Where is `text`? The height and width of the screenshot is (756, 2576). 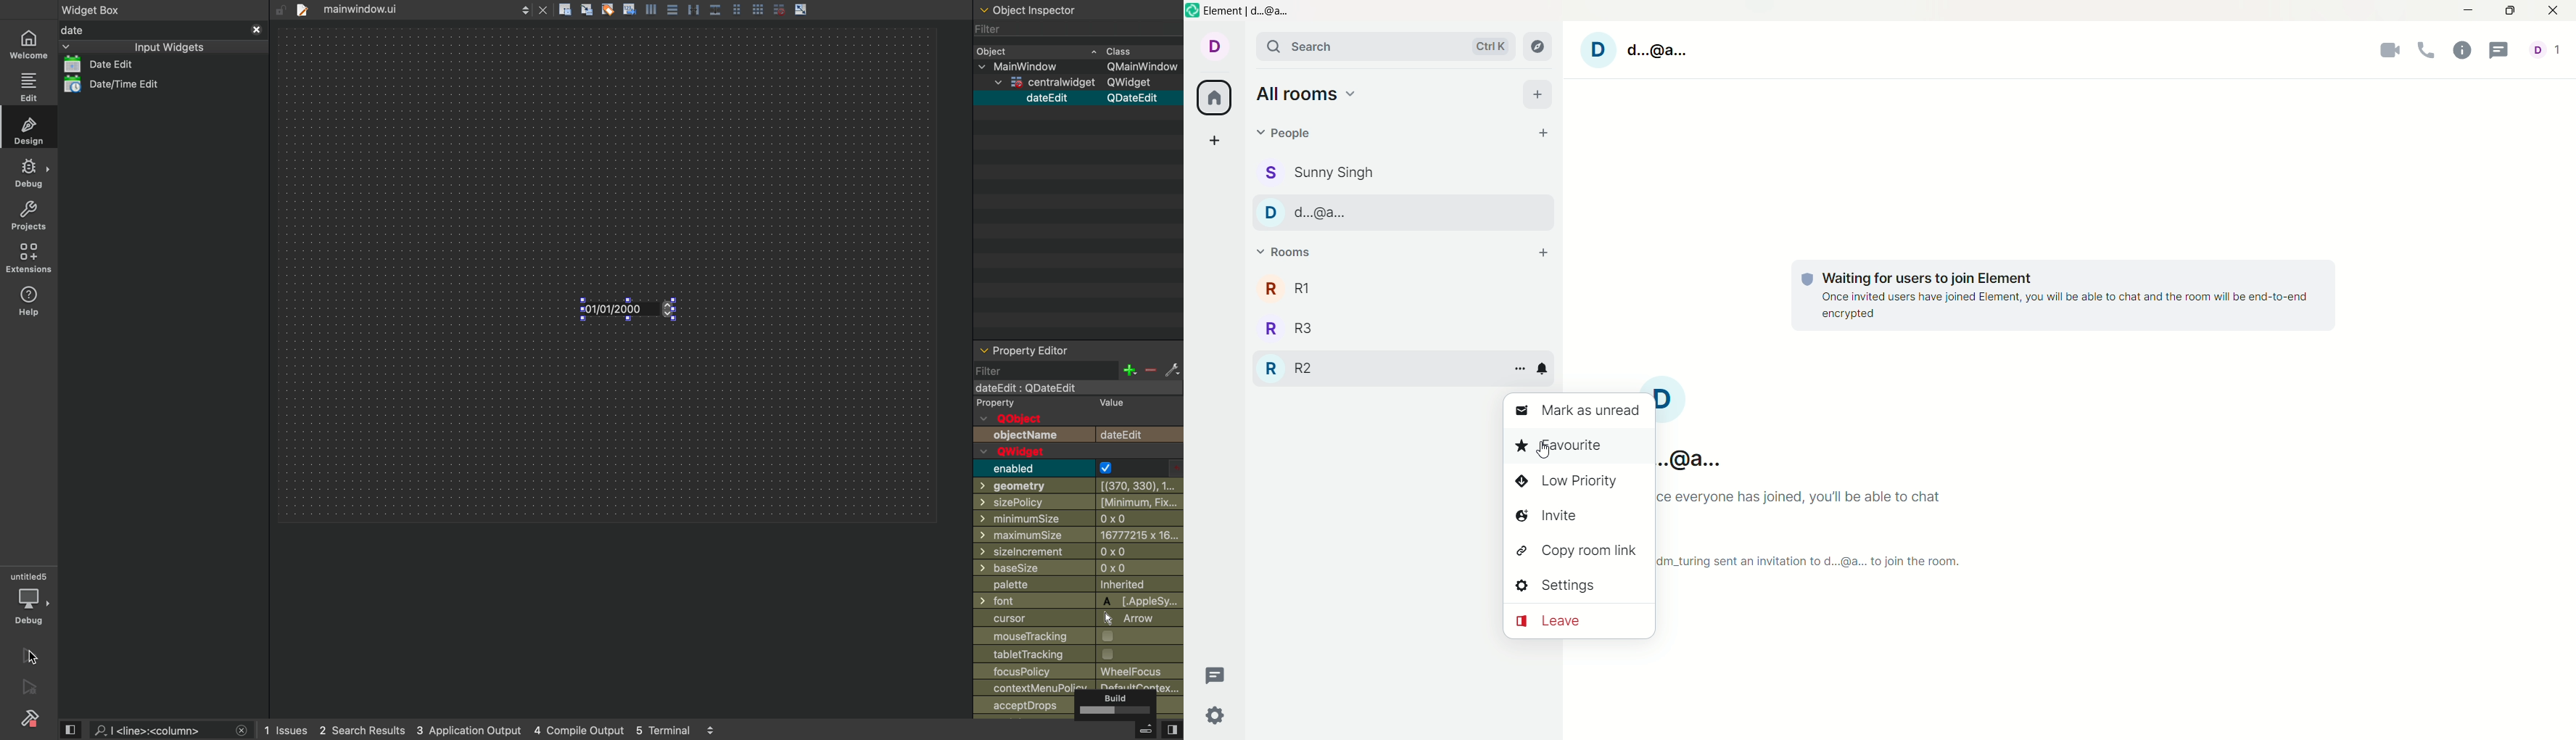 text is located at coordinates (1820, 529).